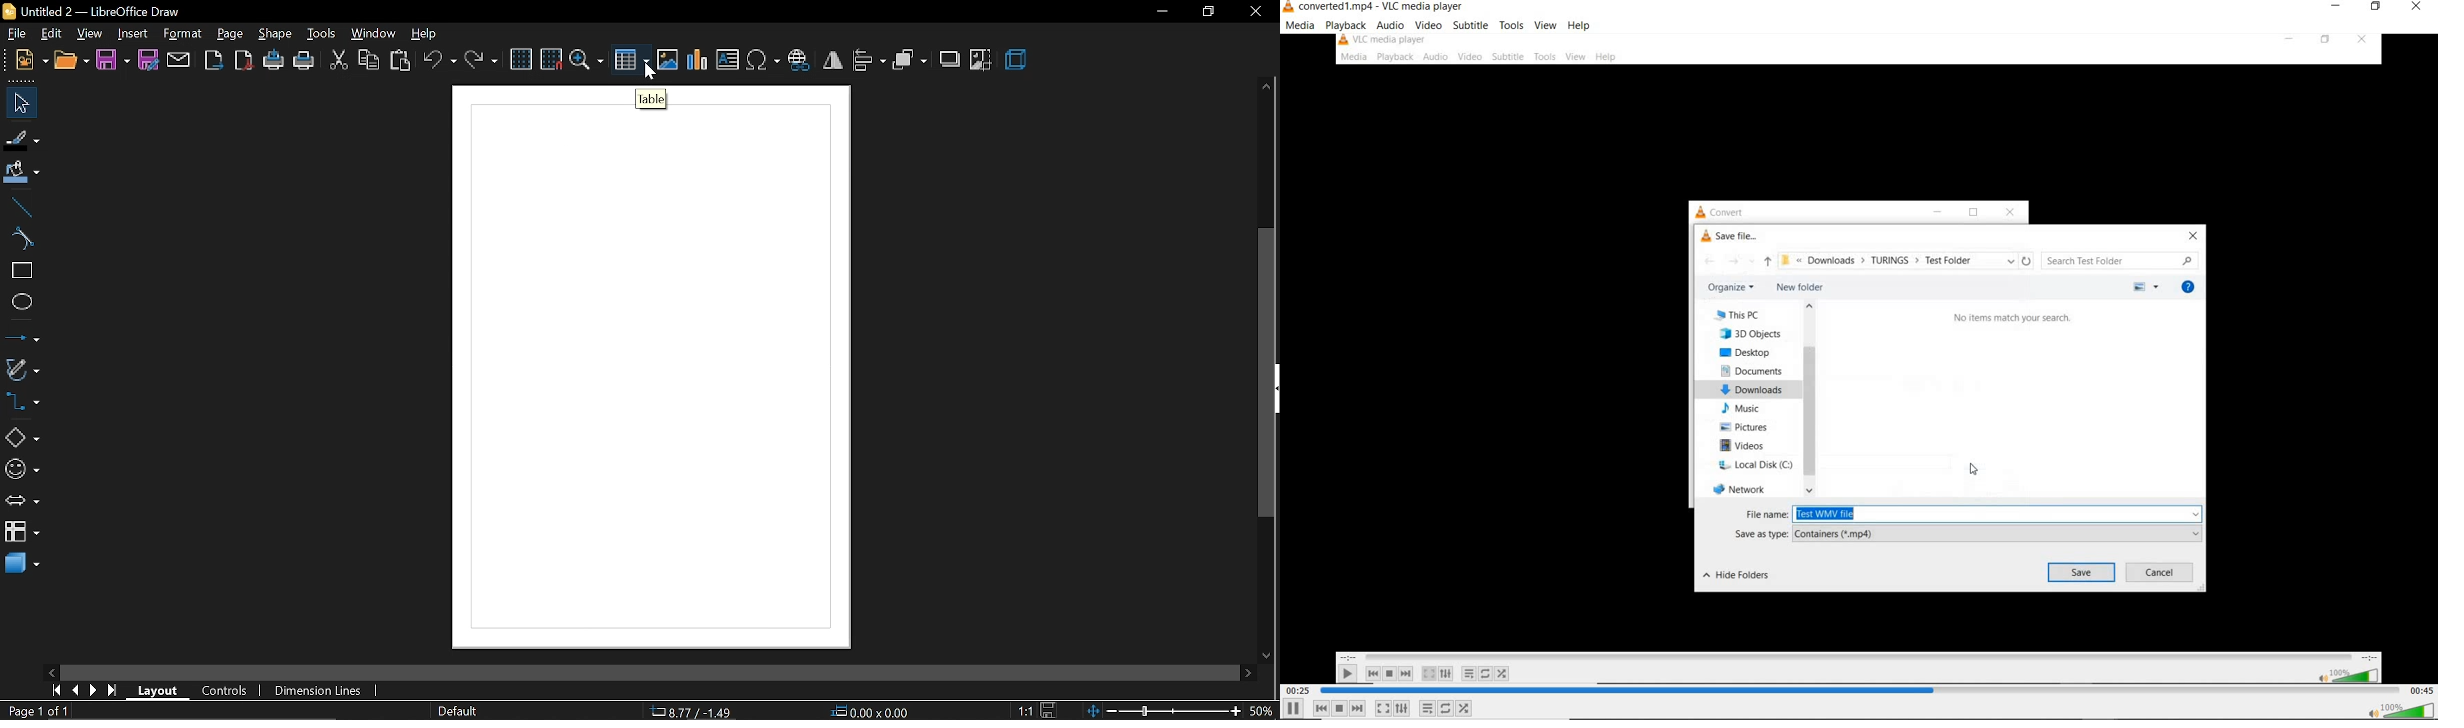  What do you see at coordinates (1264, 710) in the screenshot?
I see `50%` at bounding box center [1264, 710].